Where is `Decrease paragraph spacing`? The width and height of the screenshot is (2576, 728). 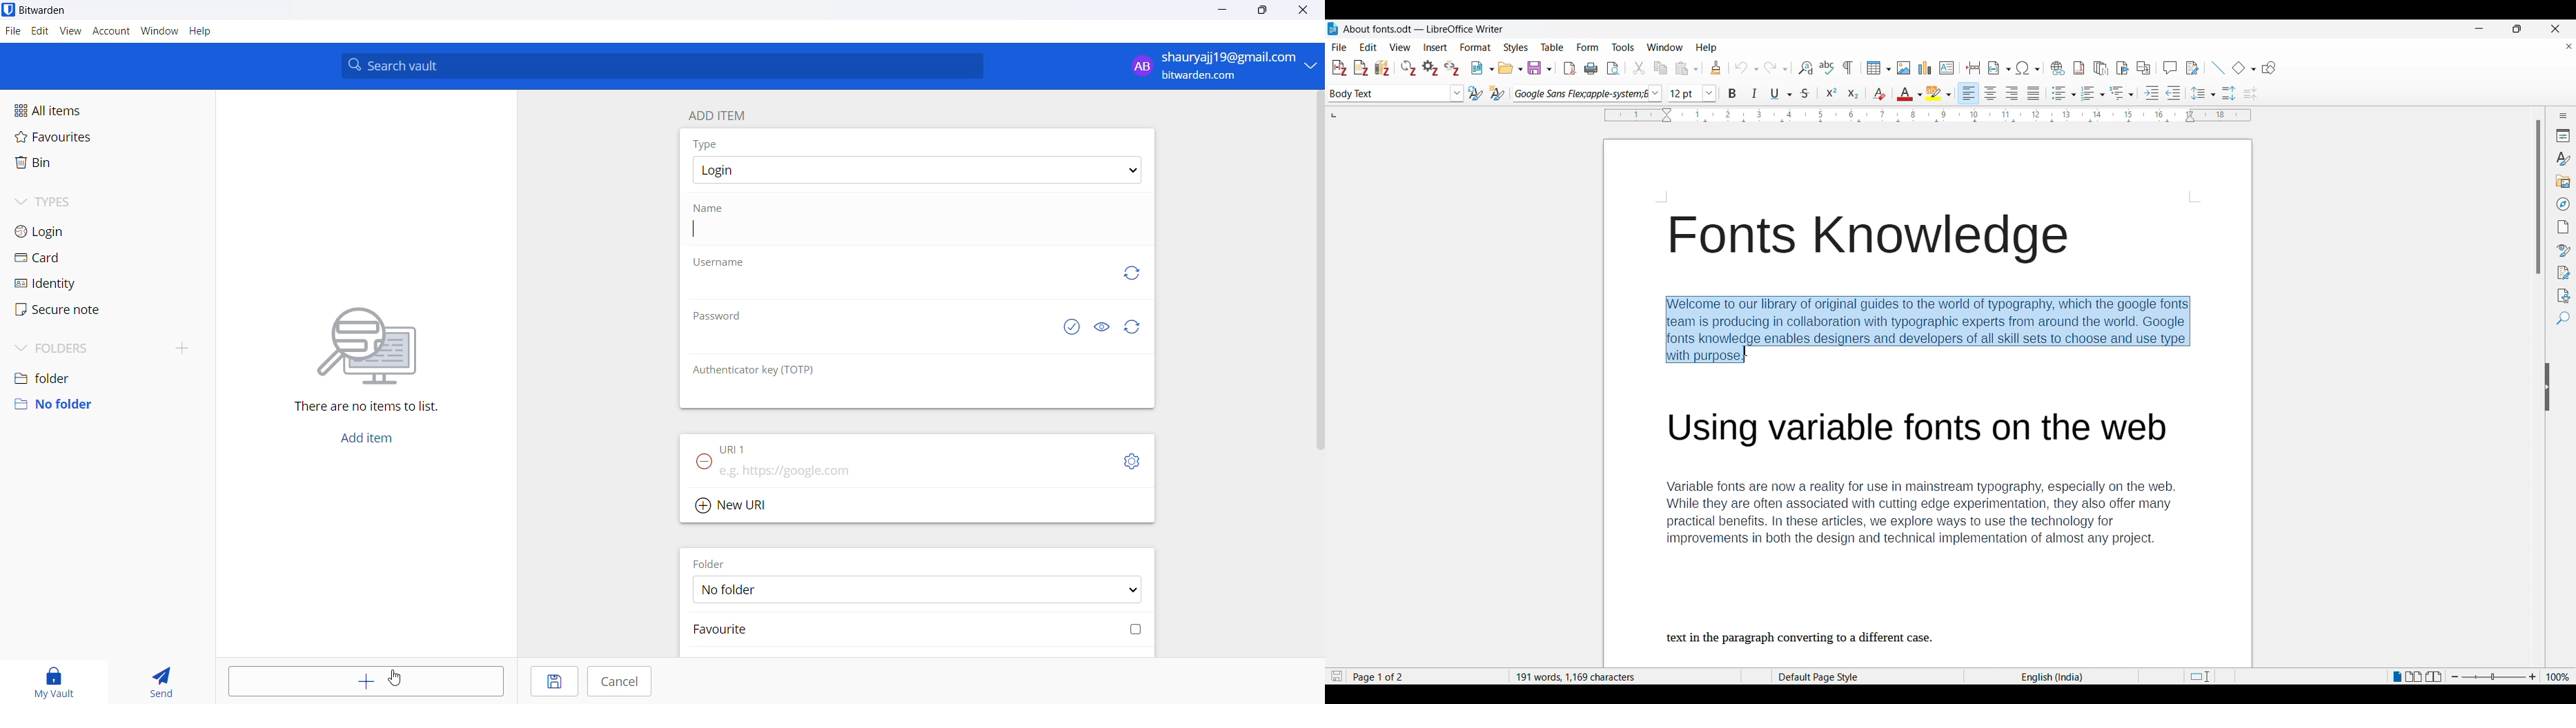 Decrease paragraph spacing is located at coordinates (2250, 94).